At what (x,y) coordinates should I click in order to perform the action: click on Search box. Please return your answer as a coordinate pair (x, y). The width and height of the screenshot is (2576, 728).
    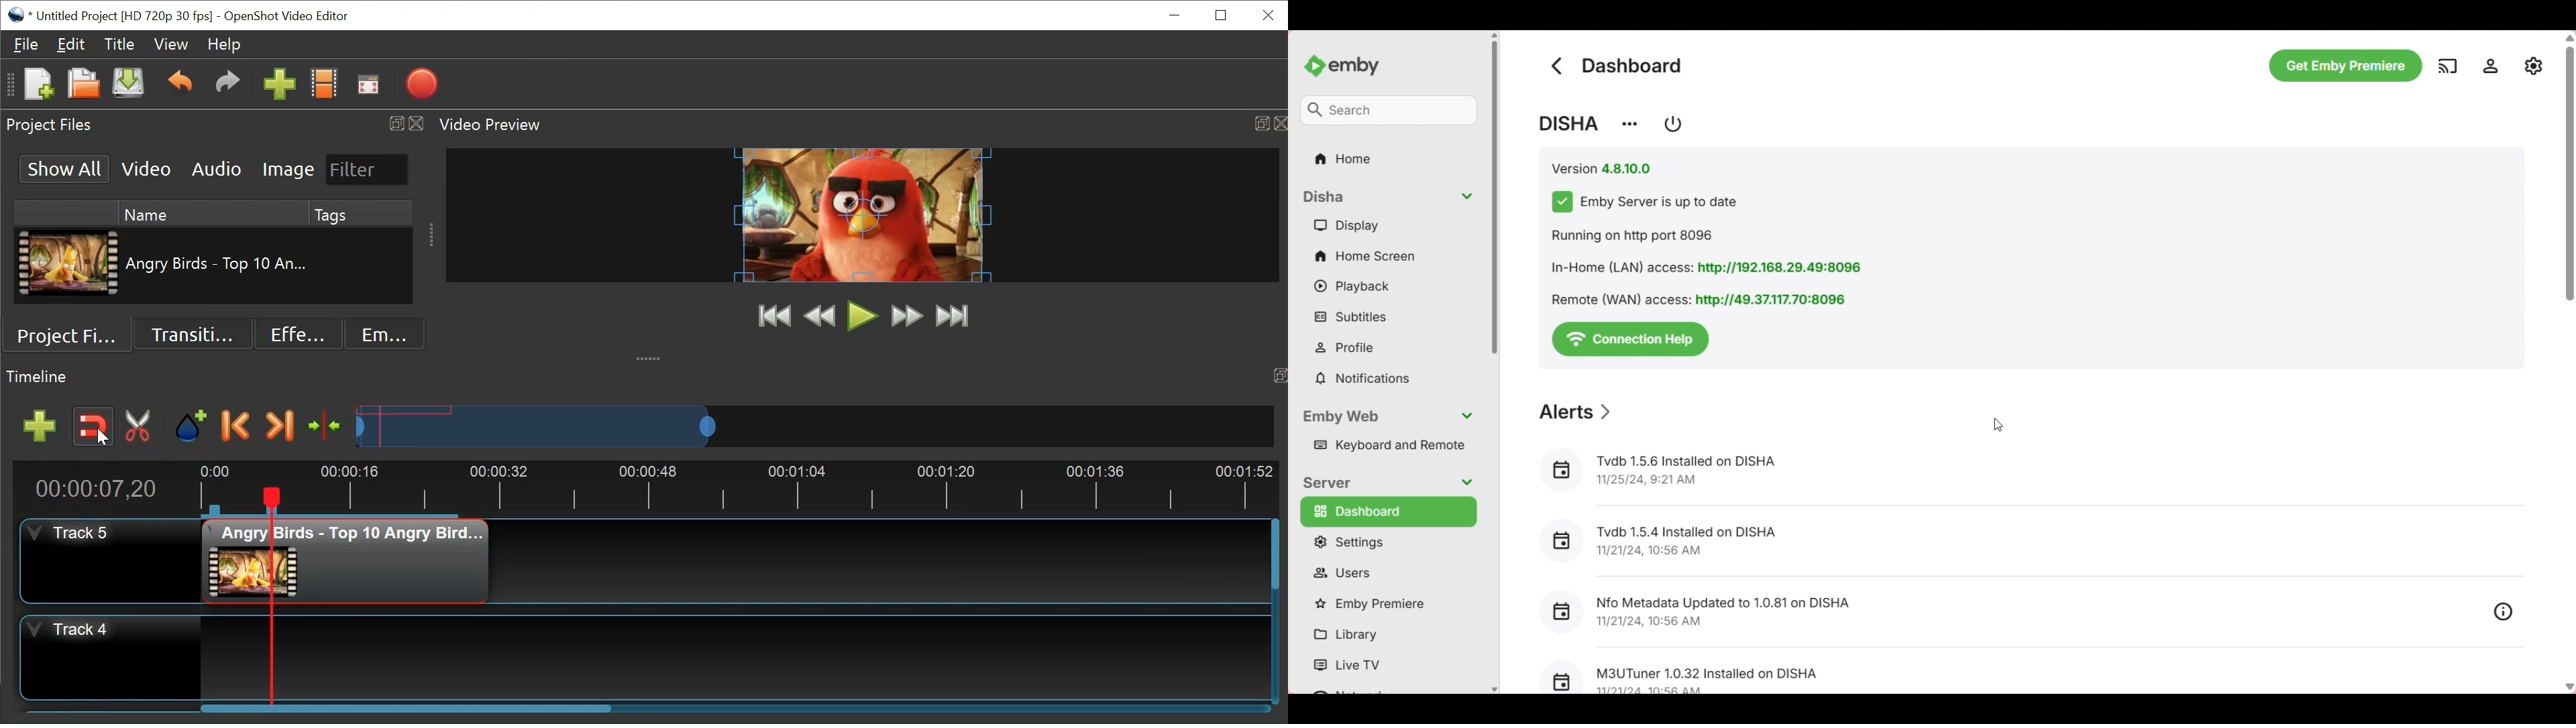
    Looking at the image, I should click on (1388, 111).